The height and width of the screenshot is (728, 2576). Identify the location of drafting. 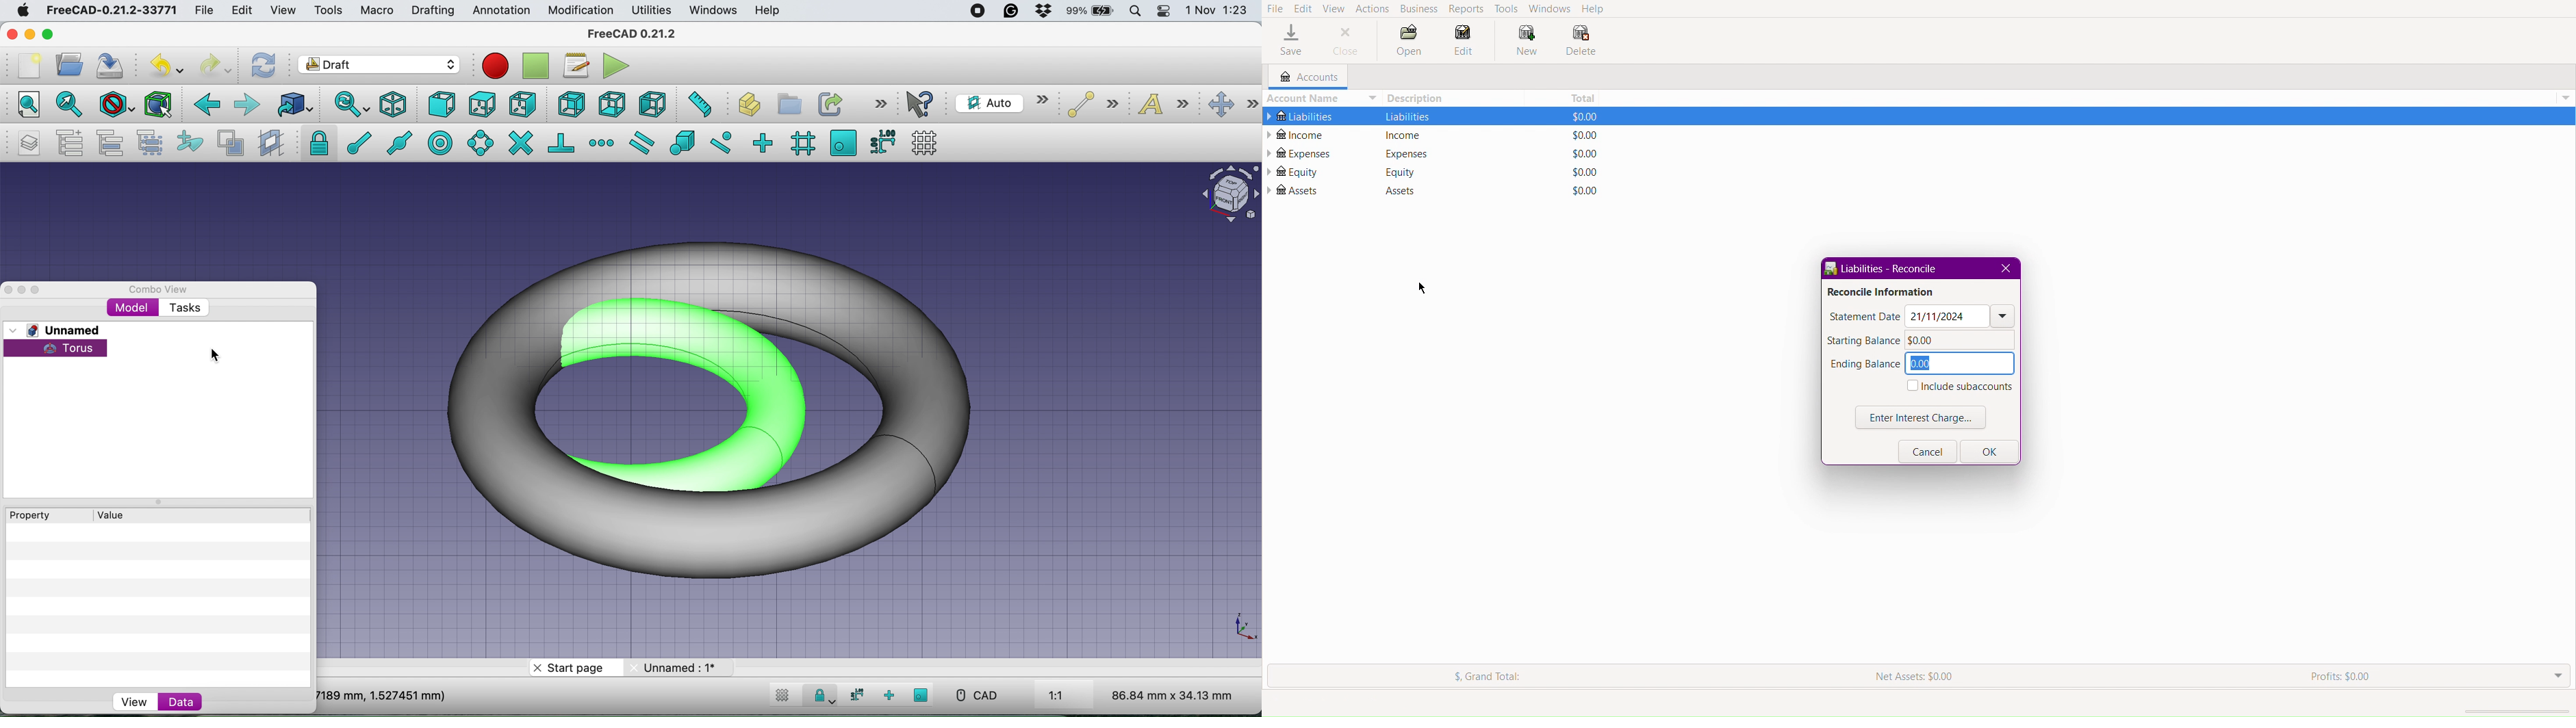
(432, 11).